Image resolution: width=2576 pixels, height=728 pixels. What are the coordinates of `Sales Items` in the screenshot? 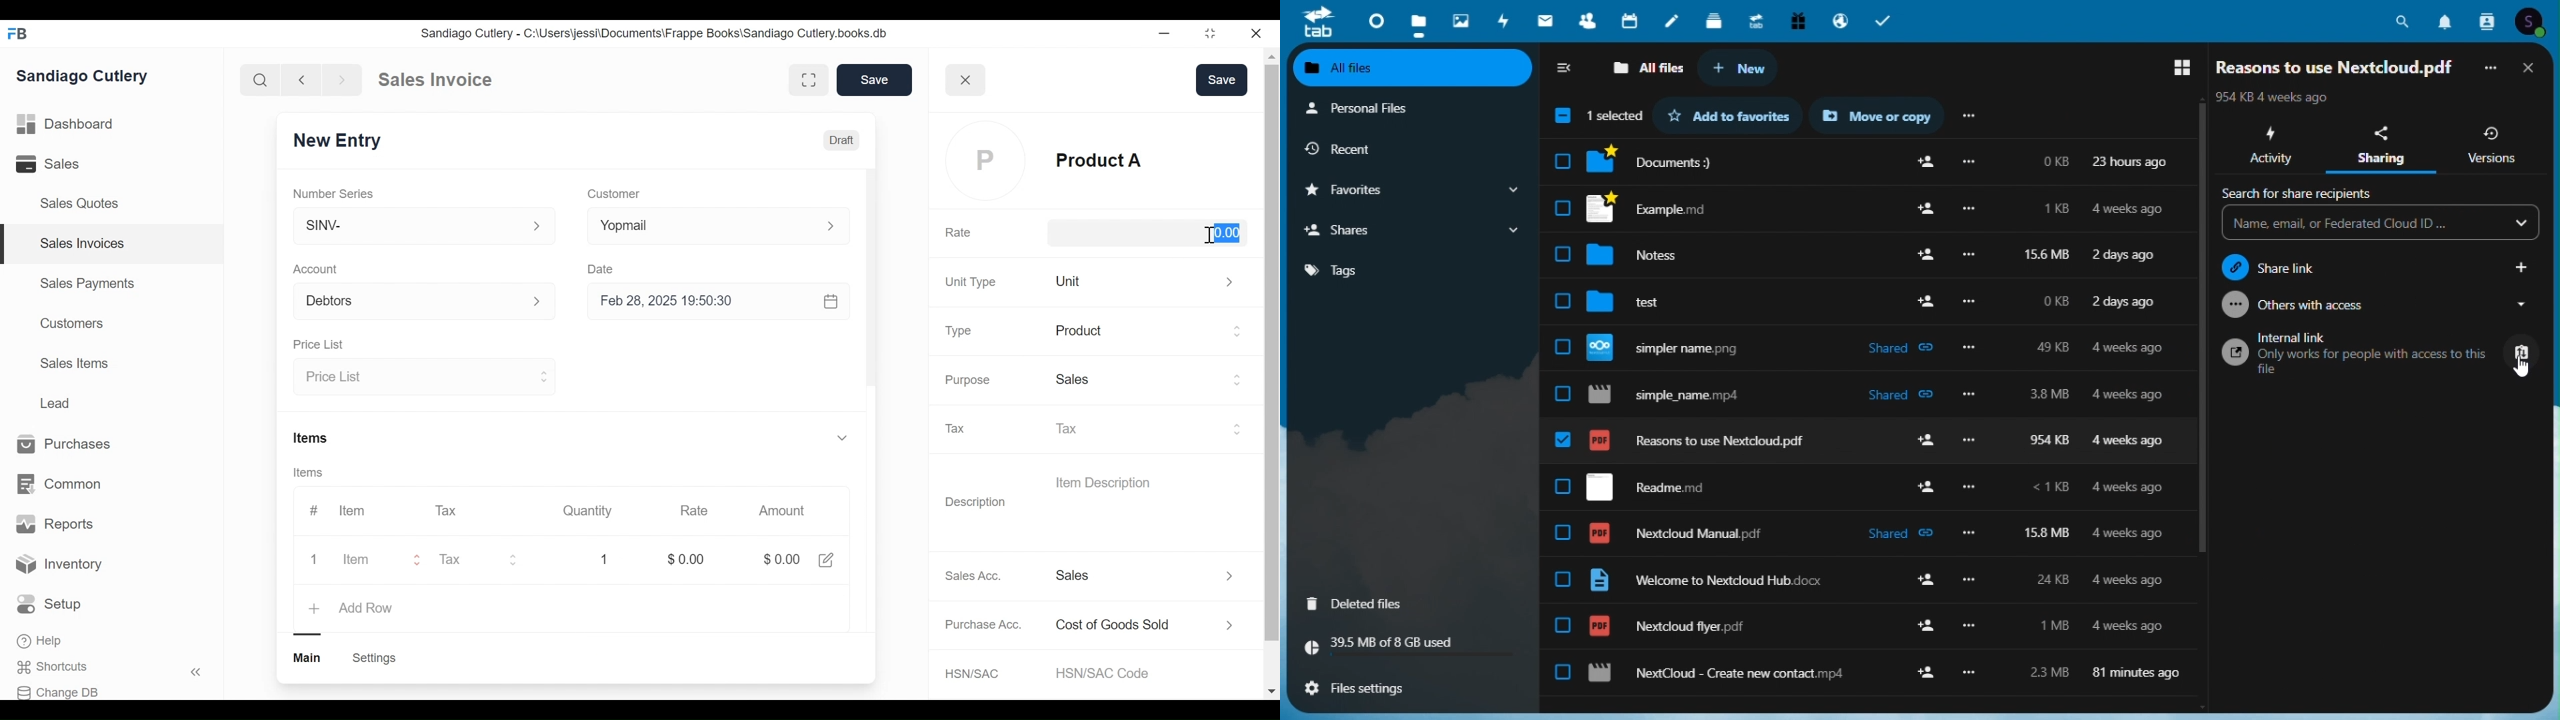 It's located at (74, 362).